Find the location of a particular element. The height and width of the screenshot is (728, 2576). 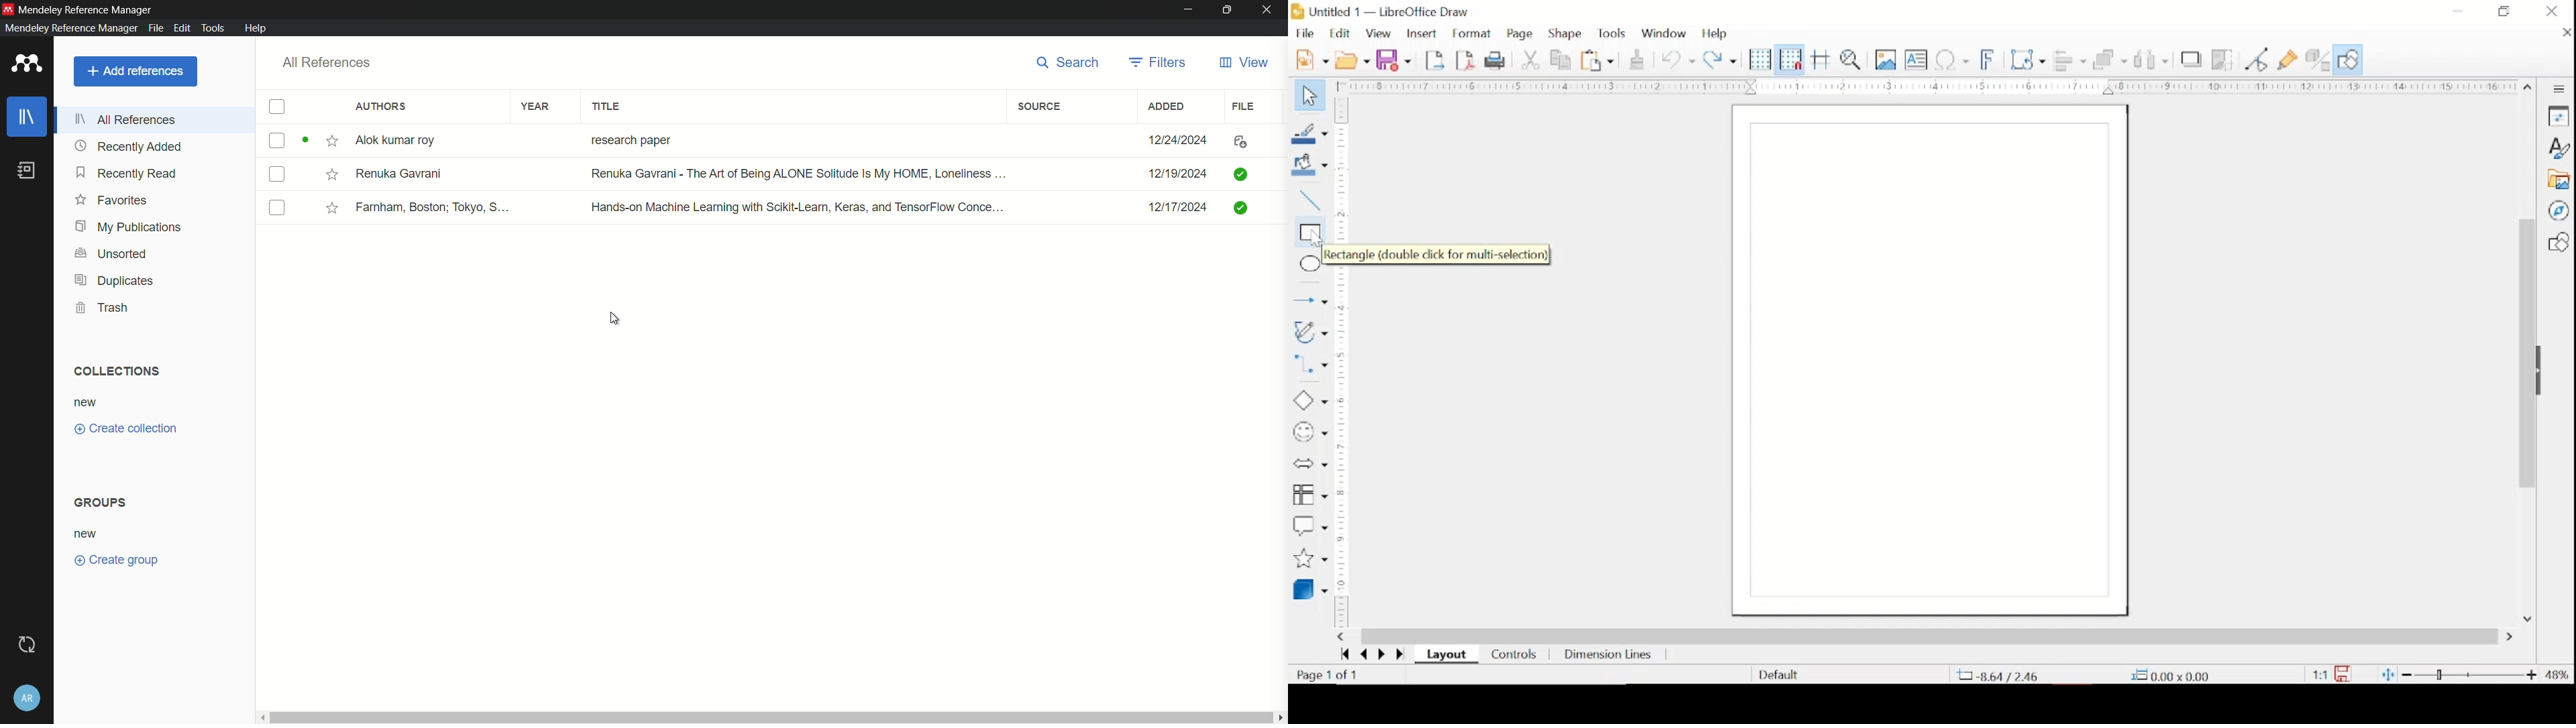

untitled 1 - libreoffice draw is located at coordinates (1383, 13).